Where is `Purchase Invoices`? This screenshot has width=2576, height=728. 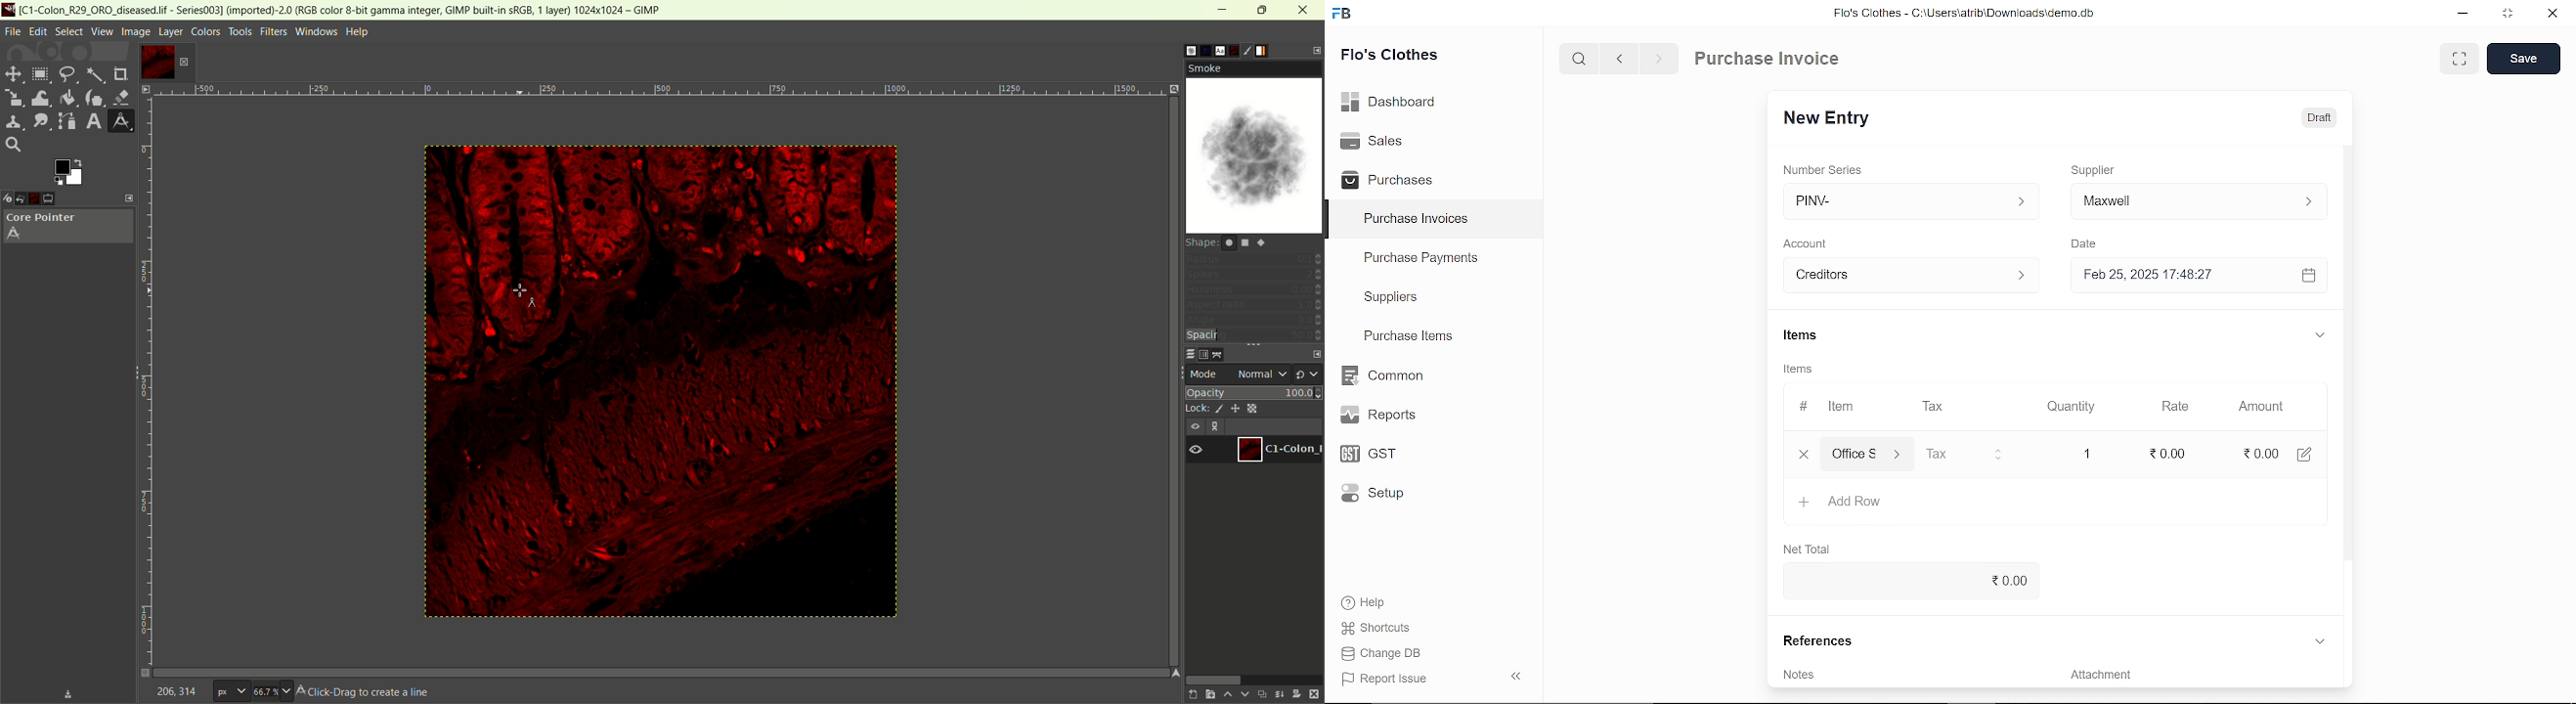 Purchase Invoices is located at coordinates (1417, 221).